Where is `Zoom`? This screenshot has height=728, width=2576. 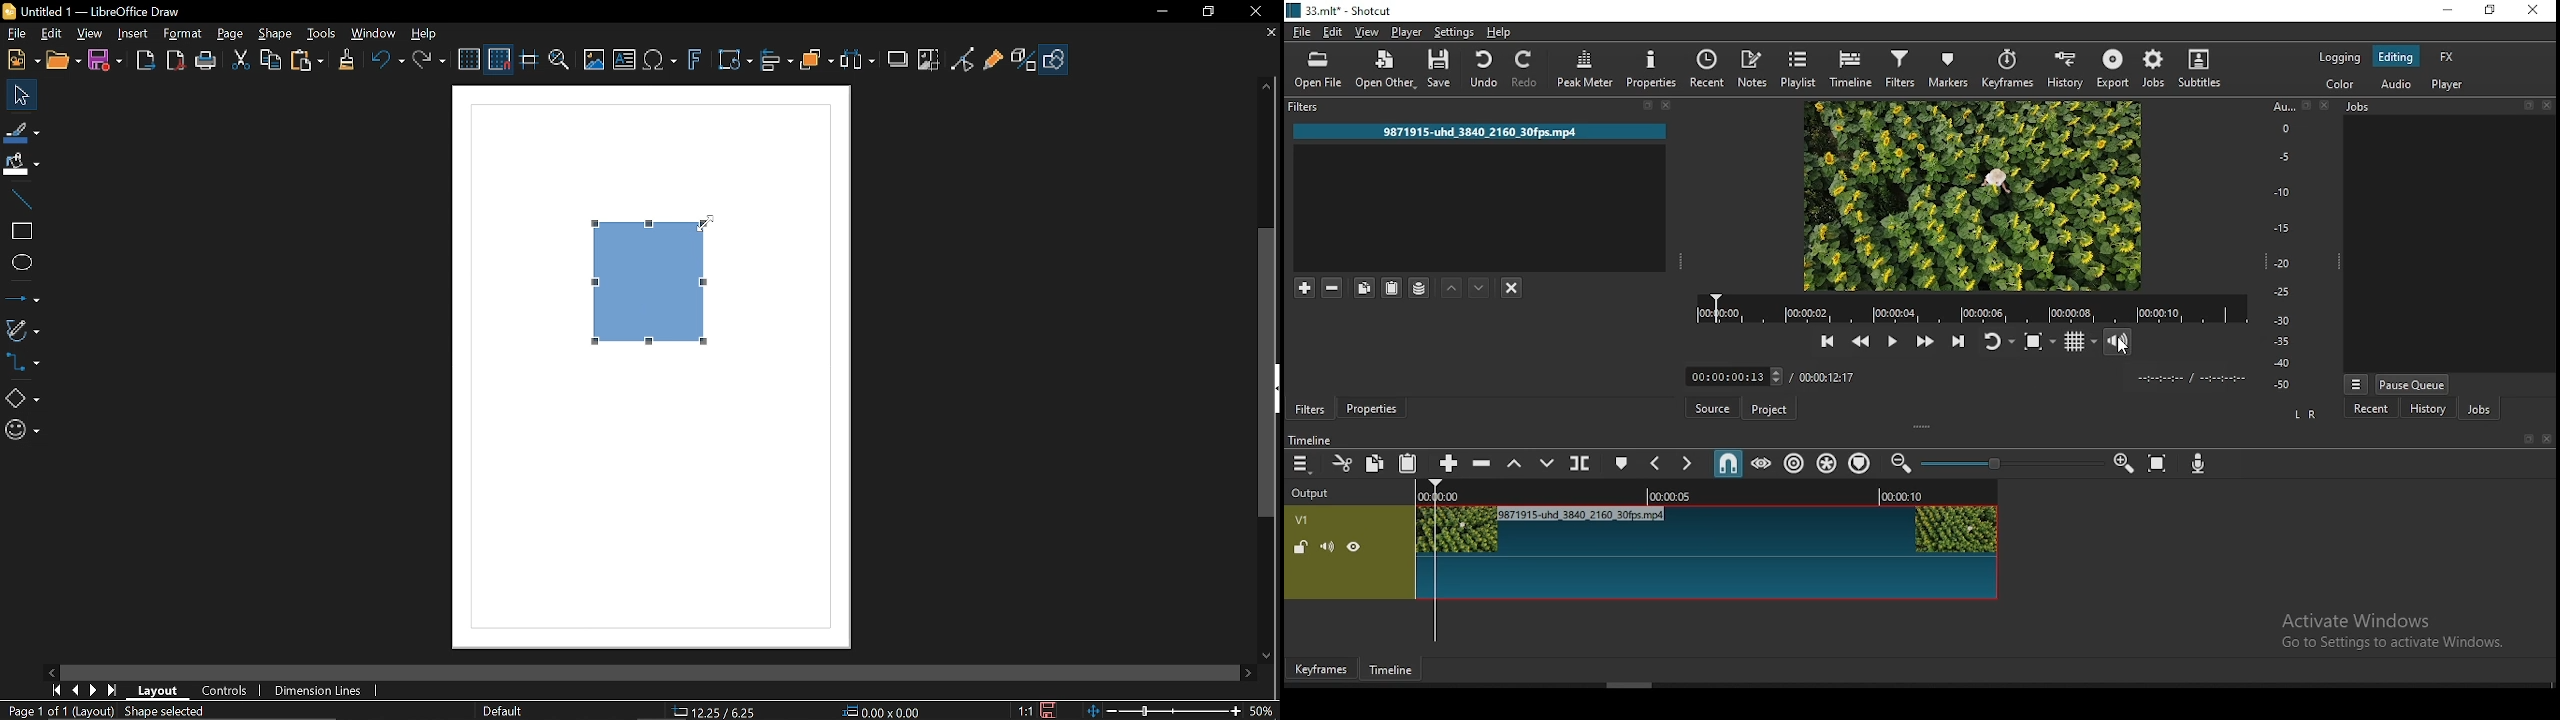 Zoom is located at coordinates (557, 61).